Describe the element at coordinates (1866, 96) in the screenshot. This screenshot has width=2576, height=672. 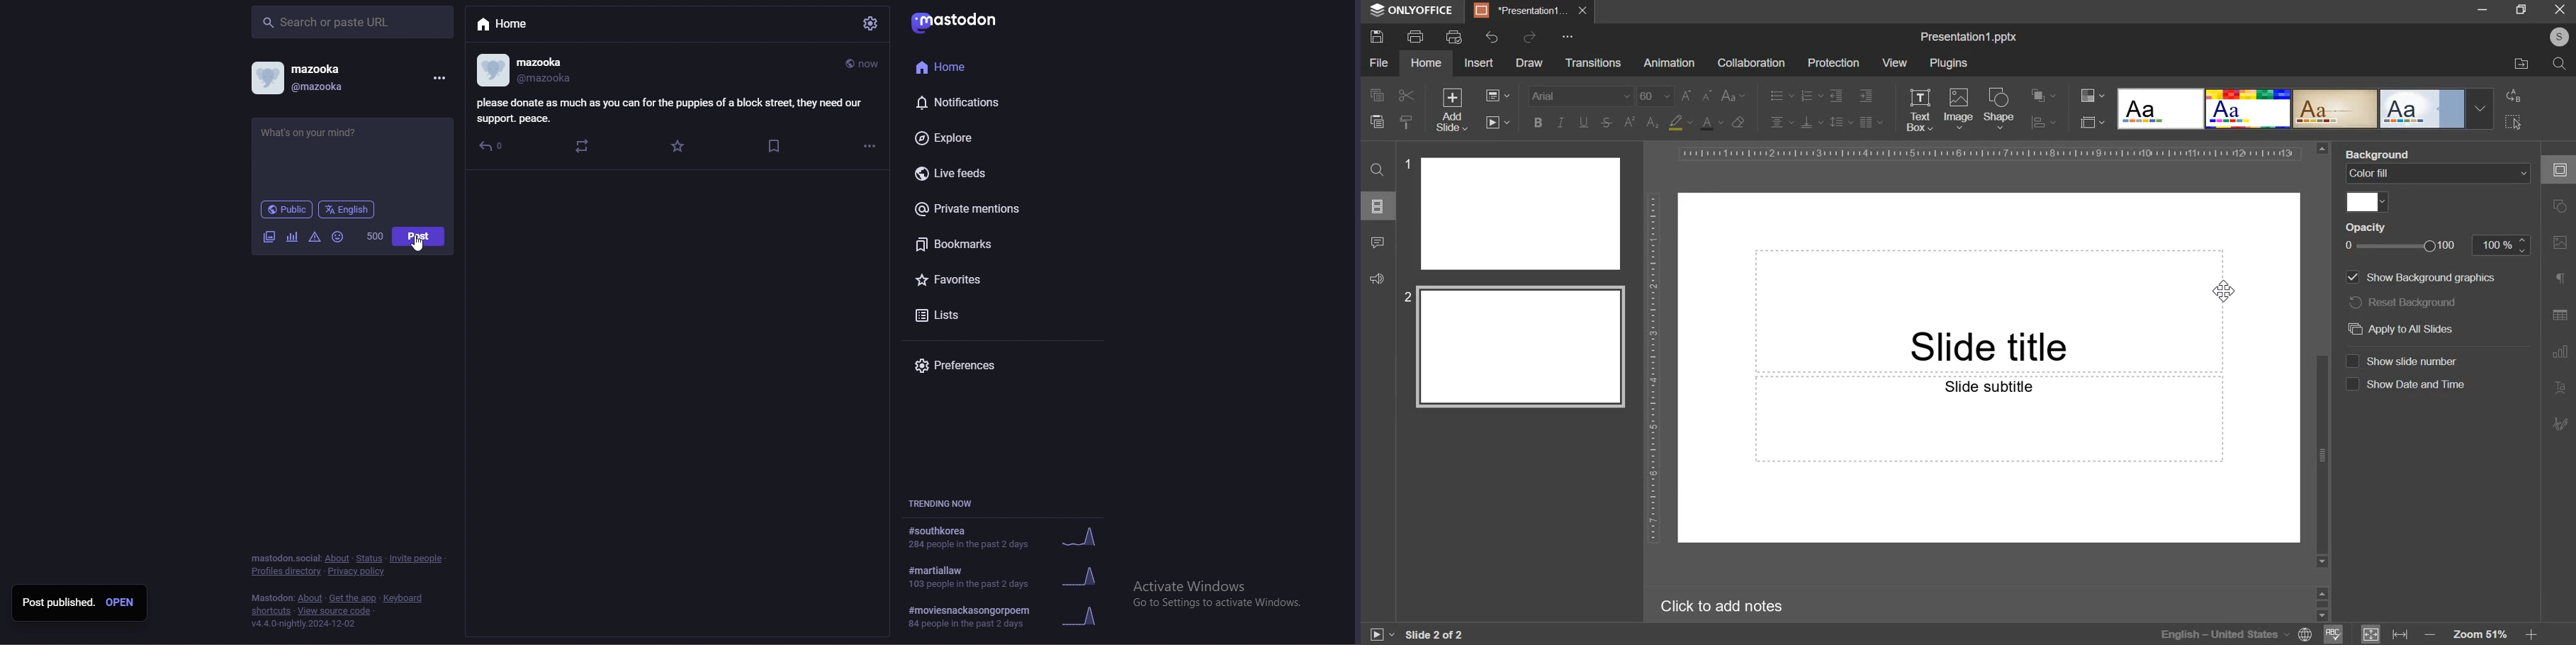
I see `increase indent` at that location.